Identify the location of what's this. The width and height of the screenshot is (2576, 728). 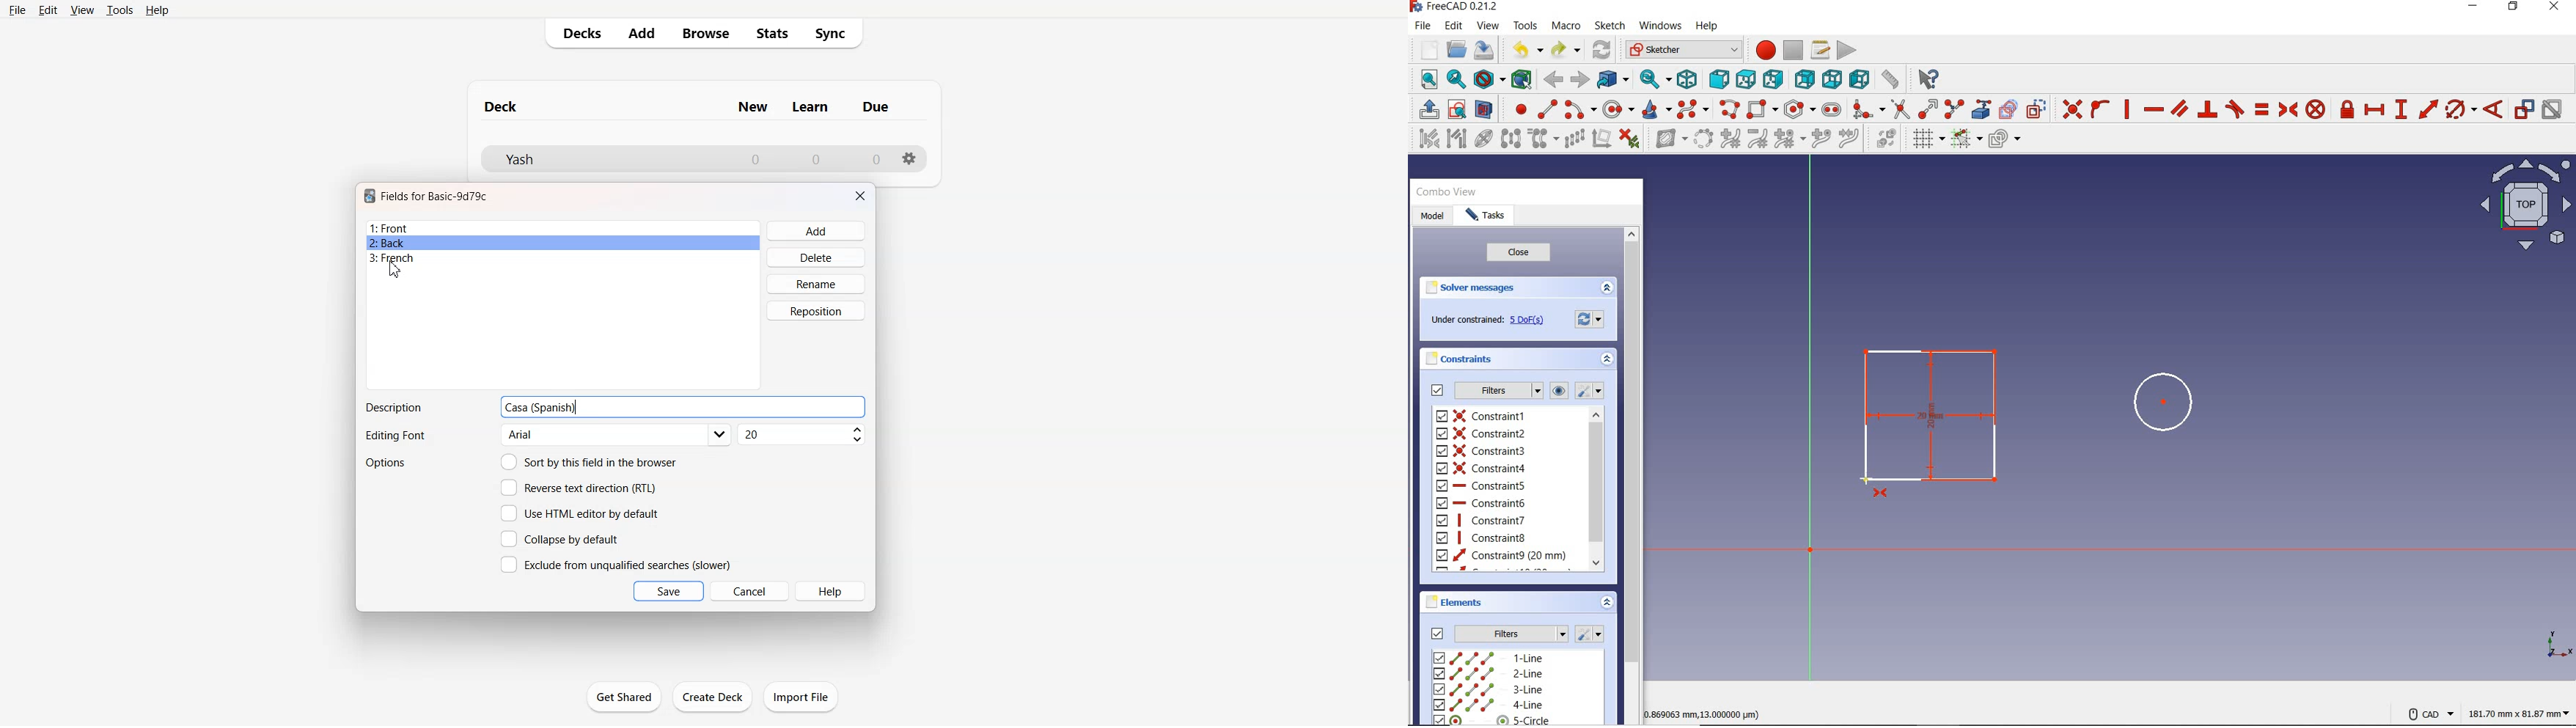
(1928, 79).